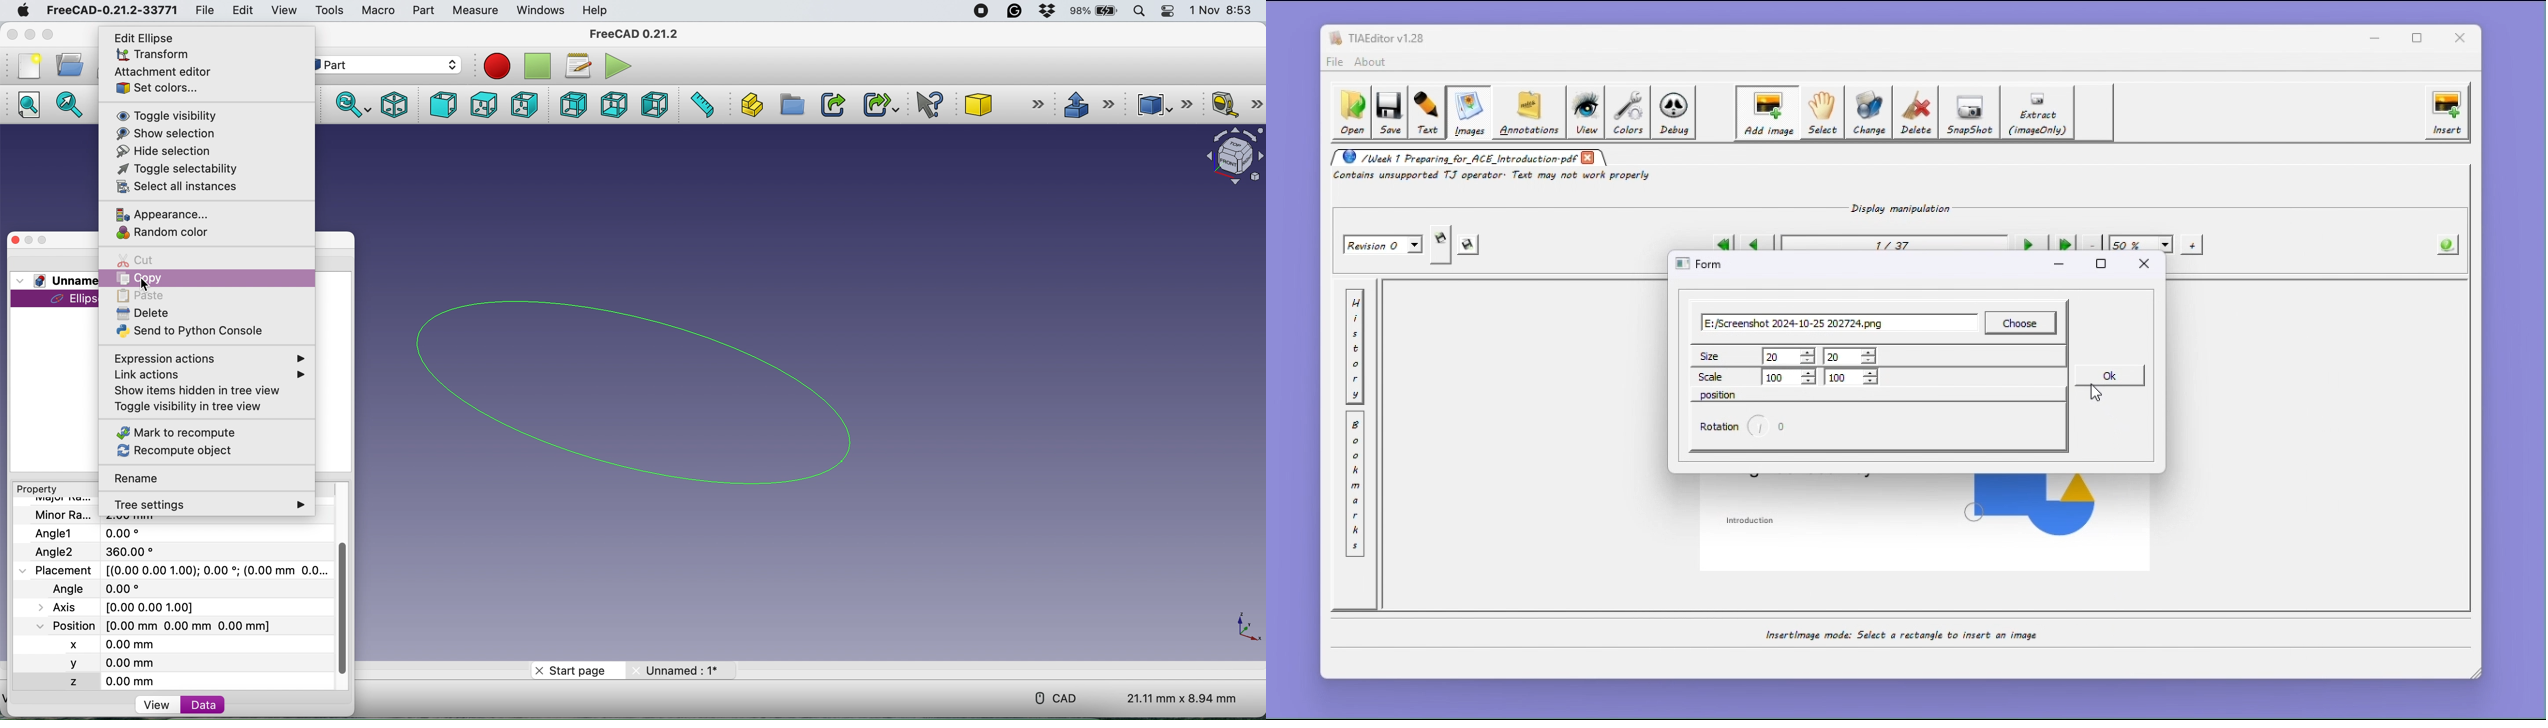  Describe the element at coordinates (654, 390) in the screenshot. I see `ellipse` at that location.